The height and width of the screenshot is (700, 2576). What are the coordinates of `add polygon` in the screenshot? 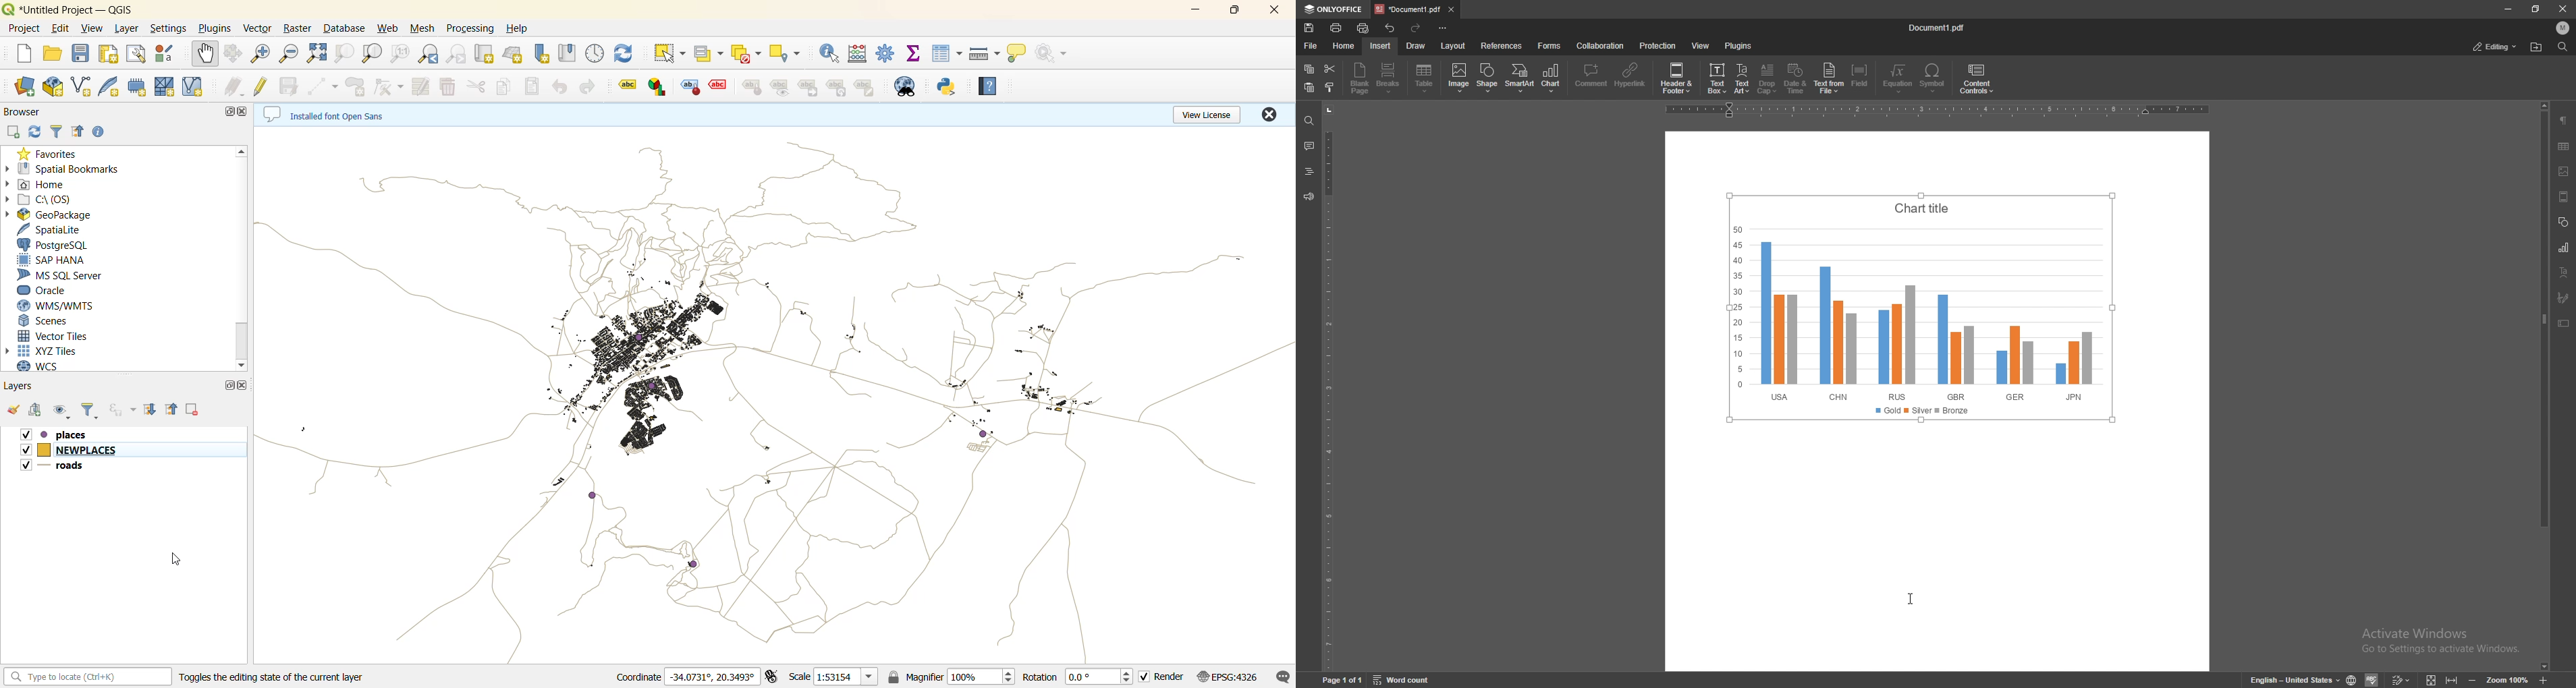 It's located at (356, 86).